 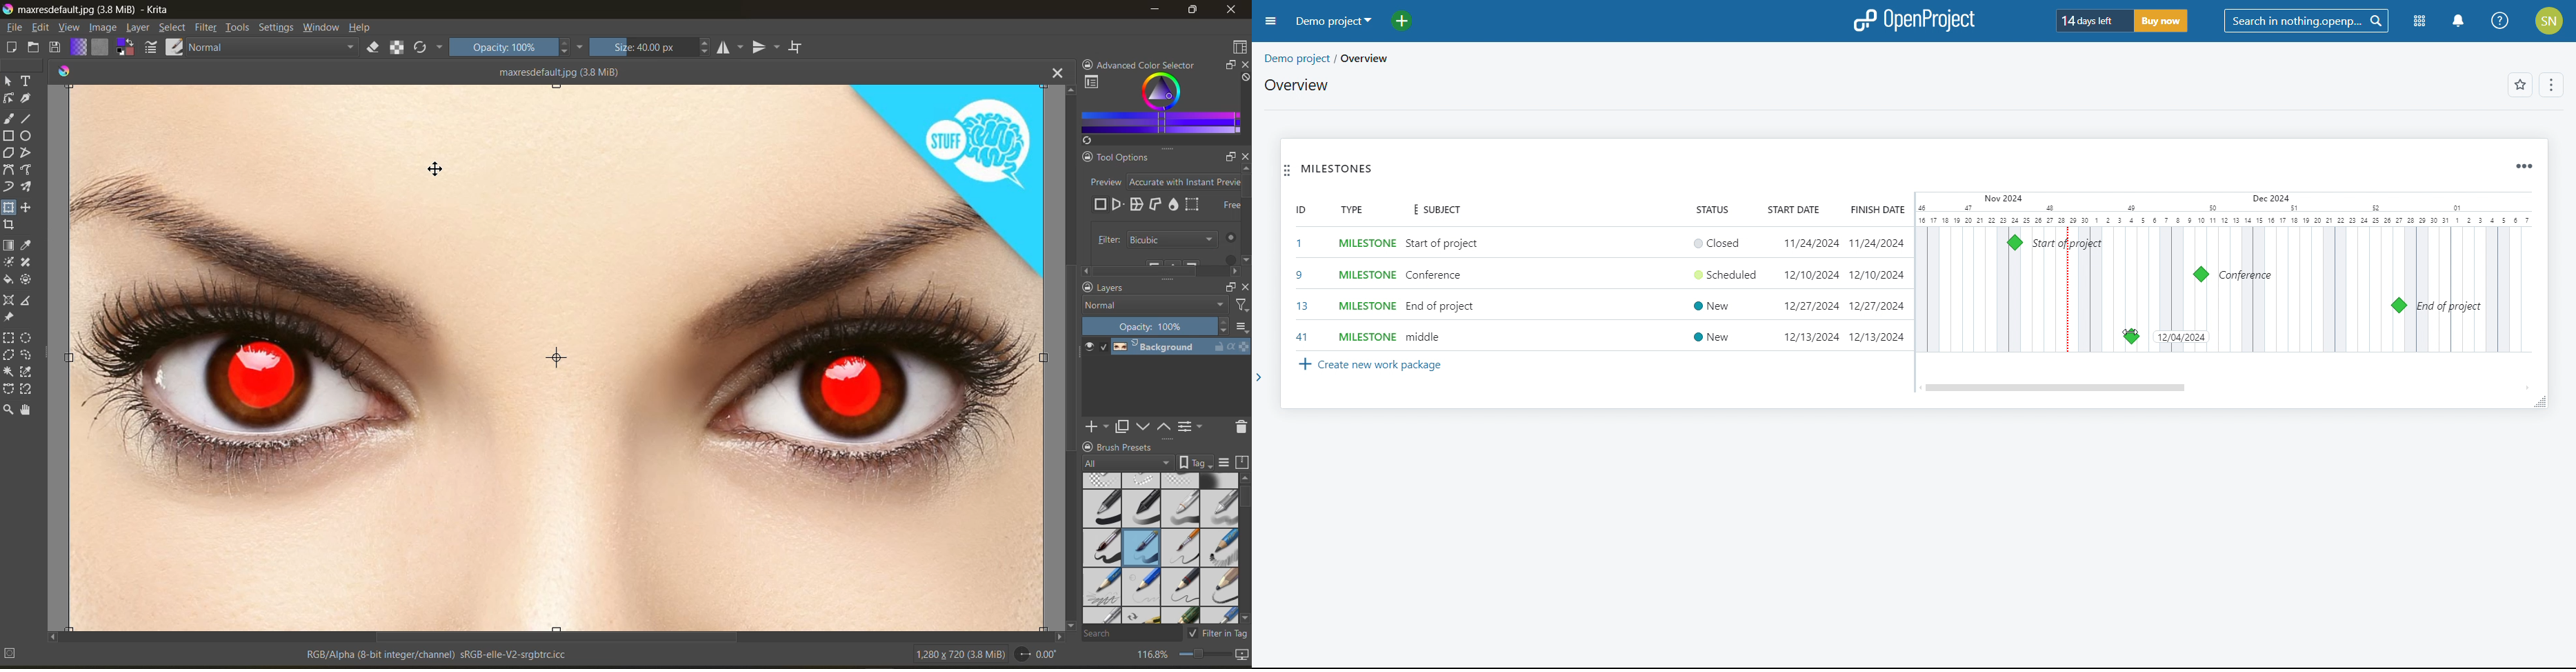 What do you see at coordinates (2236, 336) in the screenshot?
I see `milestone 41` at bounding box center [2236, 336].